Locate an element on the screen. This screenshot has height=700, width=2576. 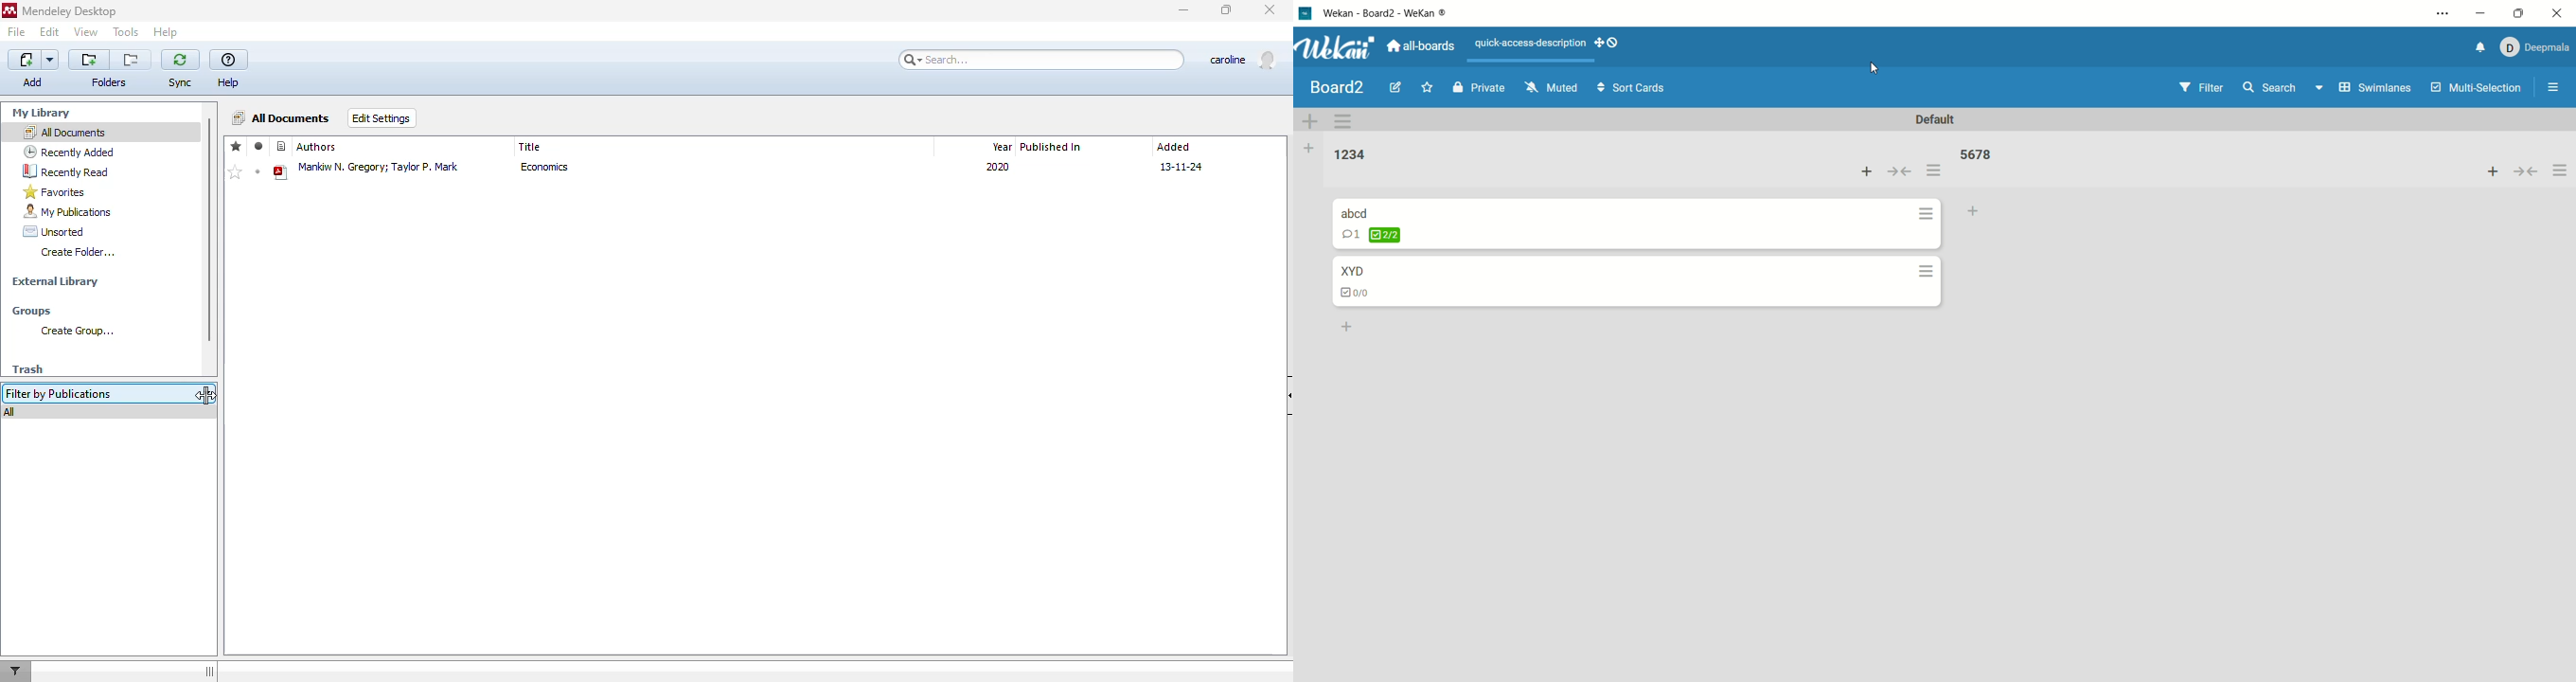
toggle hide/show is located at coordinates (209, 671).